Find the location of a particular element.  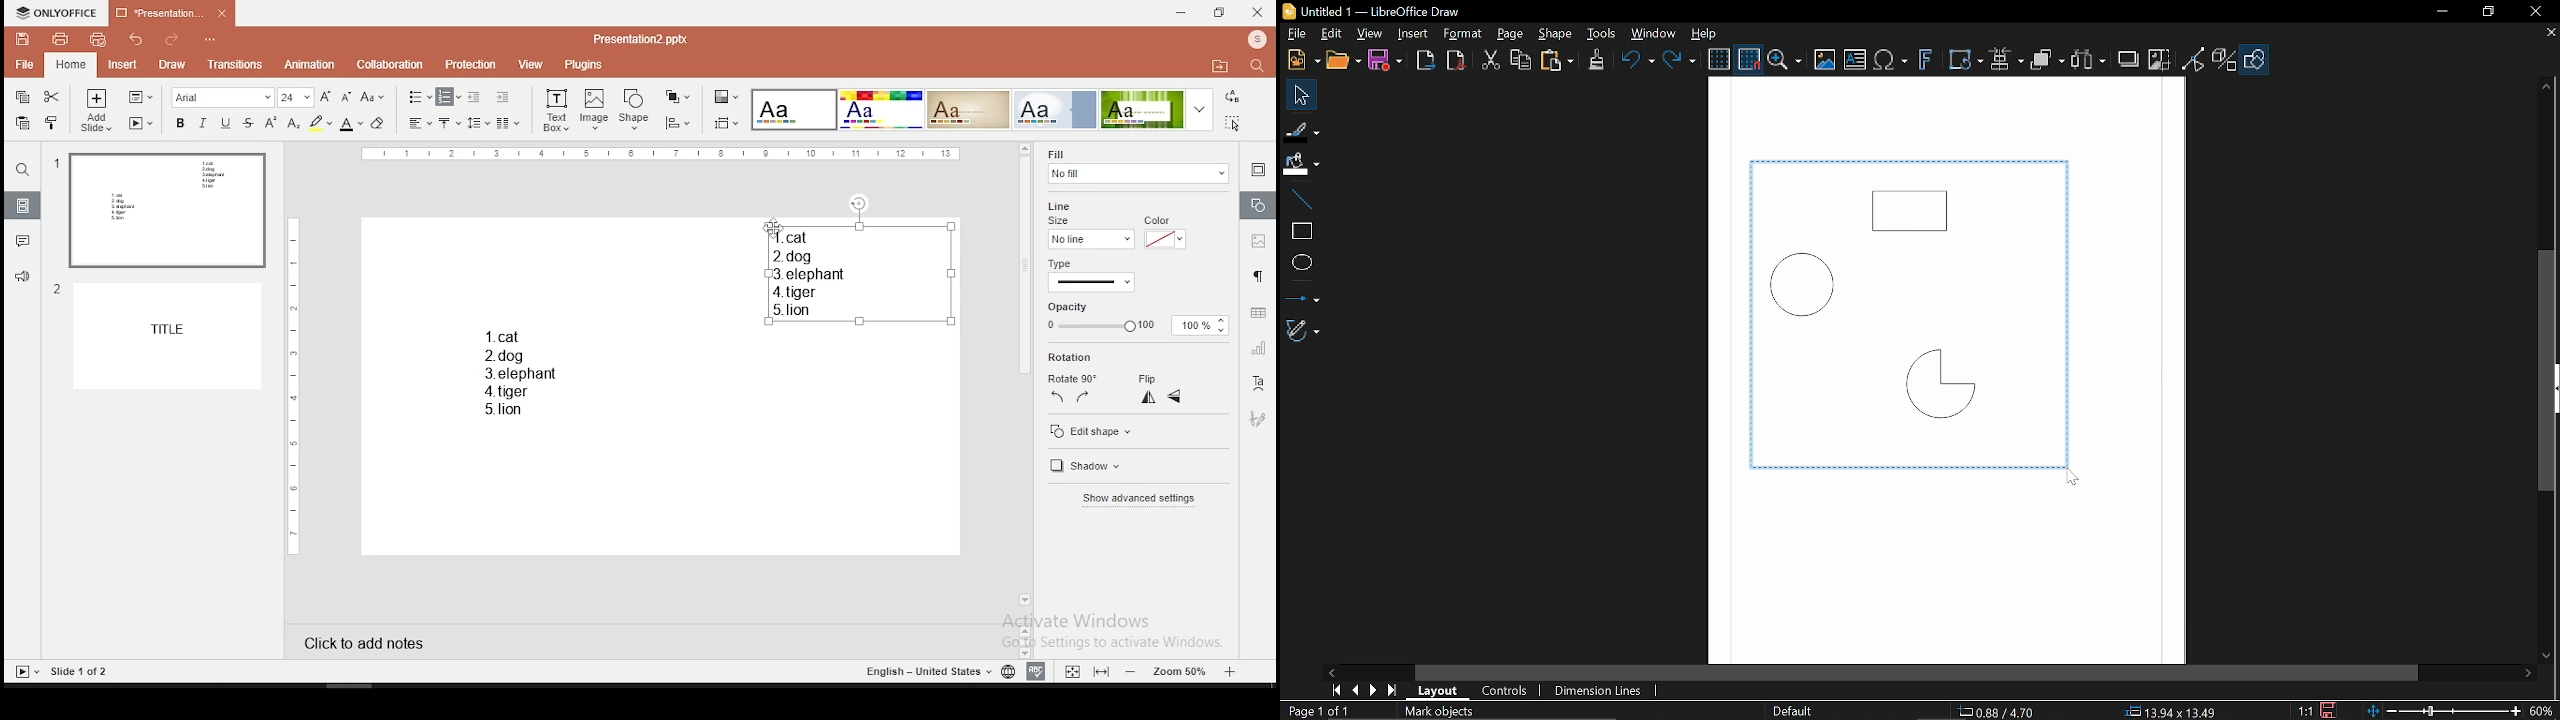

Toggle extrusion is located at coordinates (2222, 61).